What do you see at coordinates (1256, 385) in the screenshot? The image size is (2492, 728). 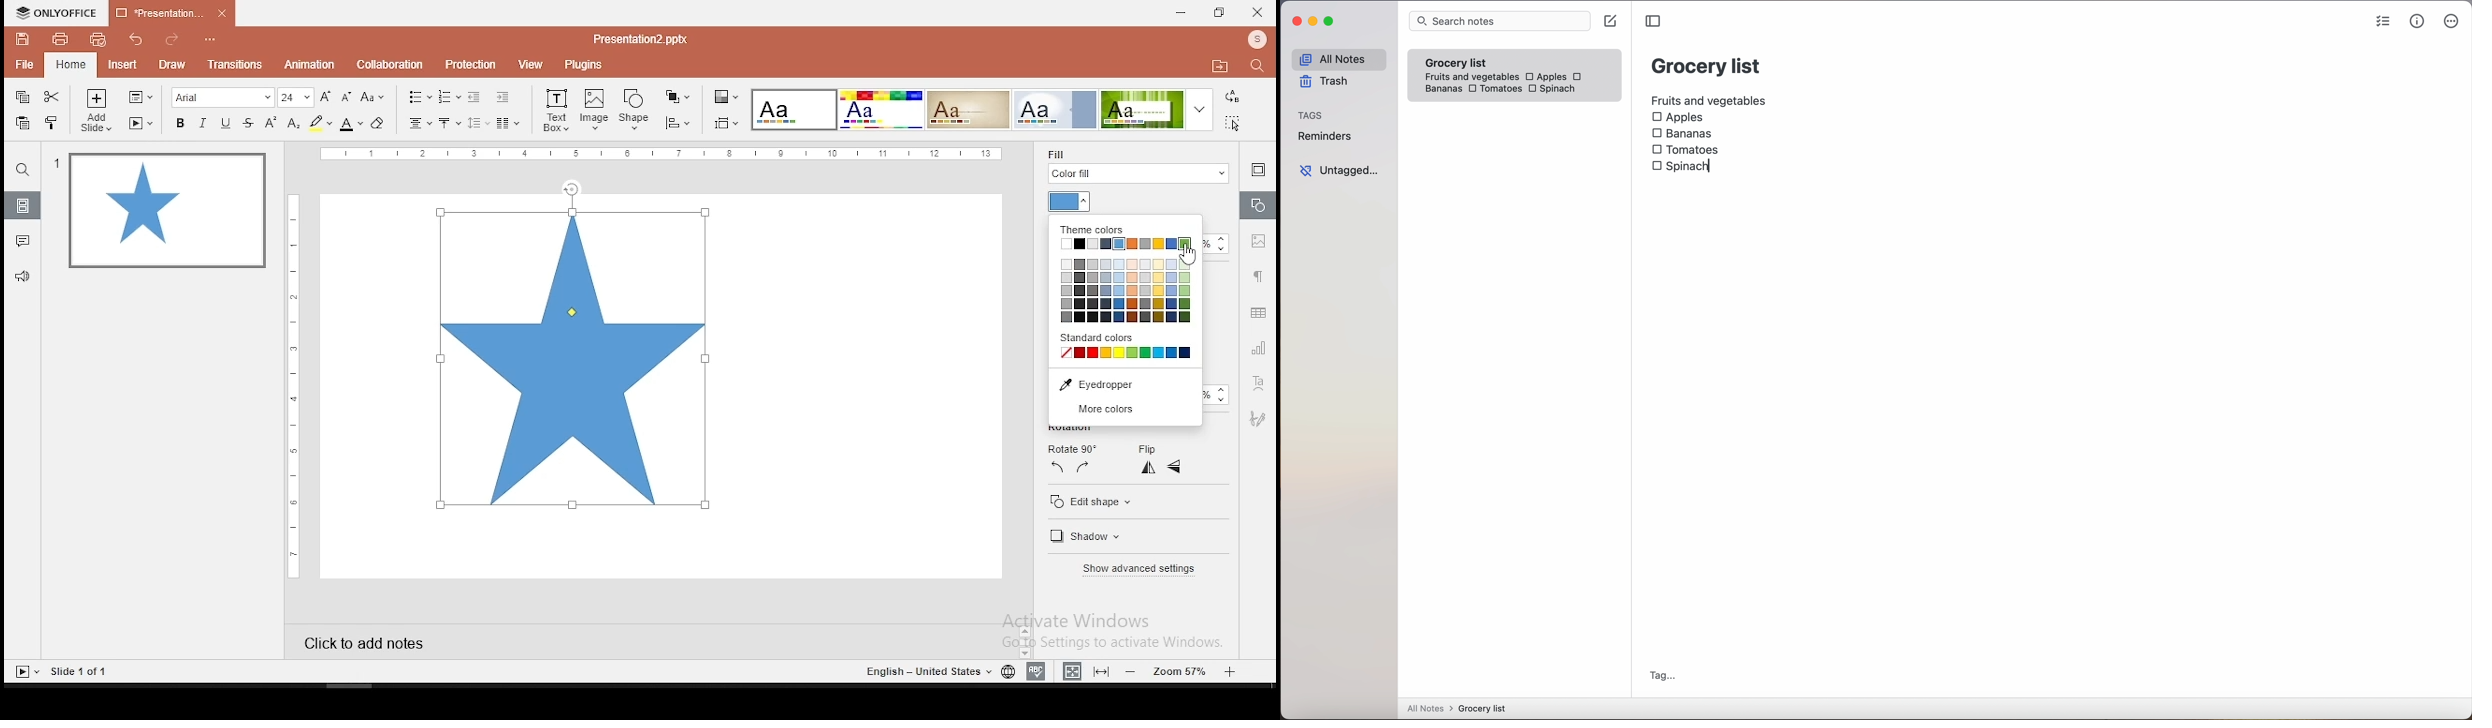 I see `text art tool` at bounding box center [1256, 385].